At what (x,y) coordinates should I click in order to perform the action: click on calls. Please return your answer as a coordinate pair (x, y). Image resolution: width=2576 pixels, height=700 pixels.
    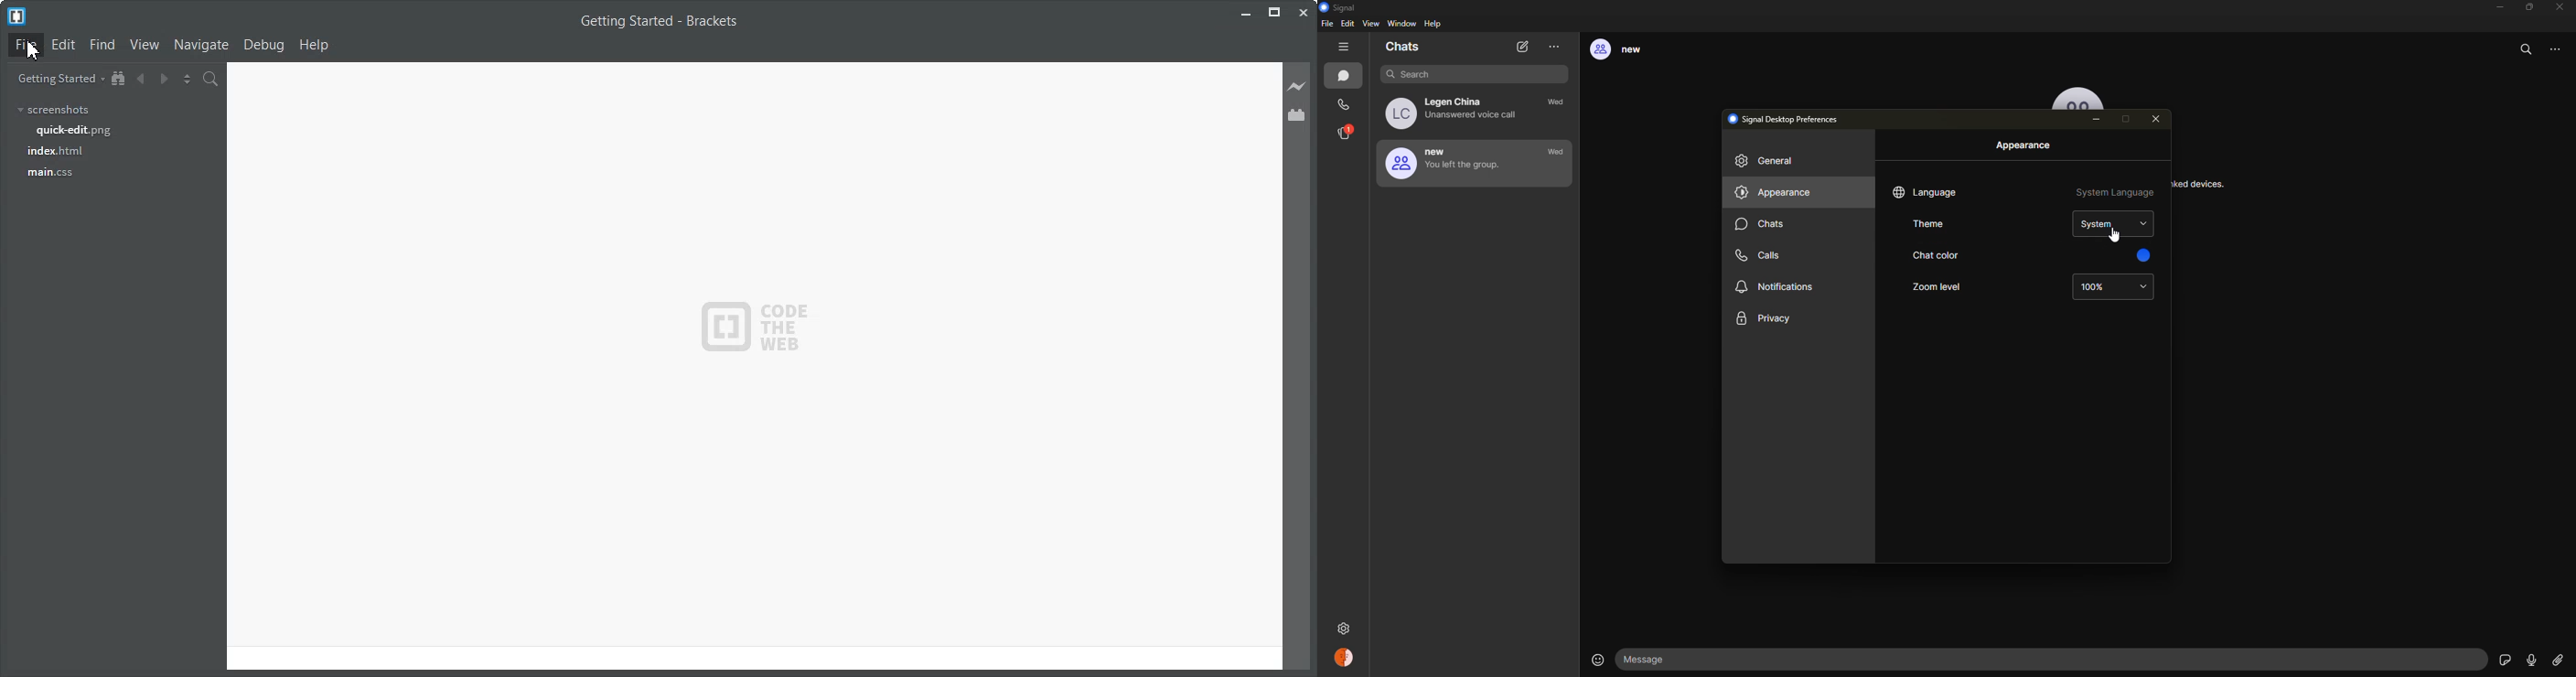
    Looking at the image, I should click on (1345, 105).